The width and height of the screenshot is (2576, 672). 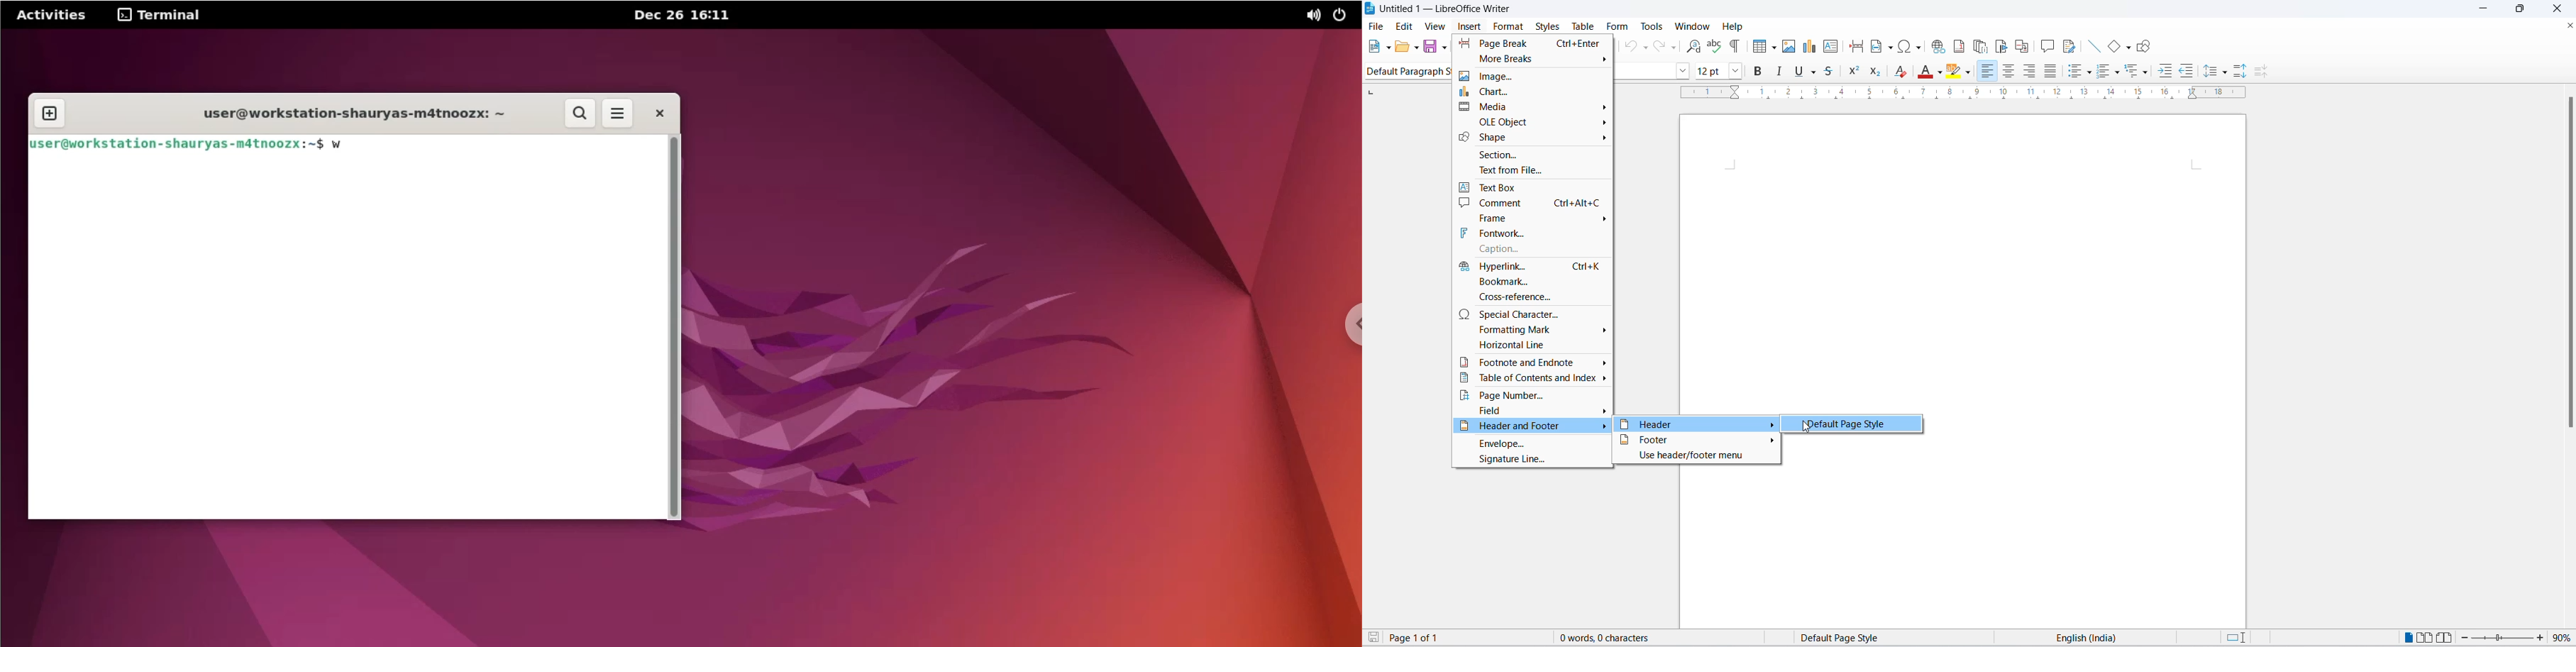 I want to click on view, so click(x=1435, y=25).